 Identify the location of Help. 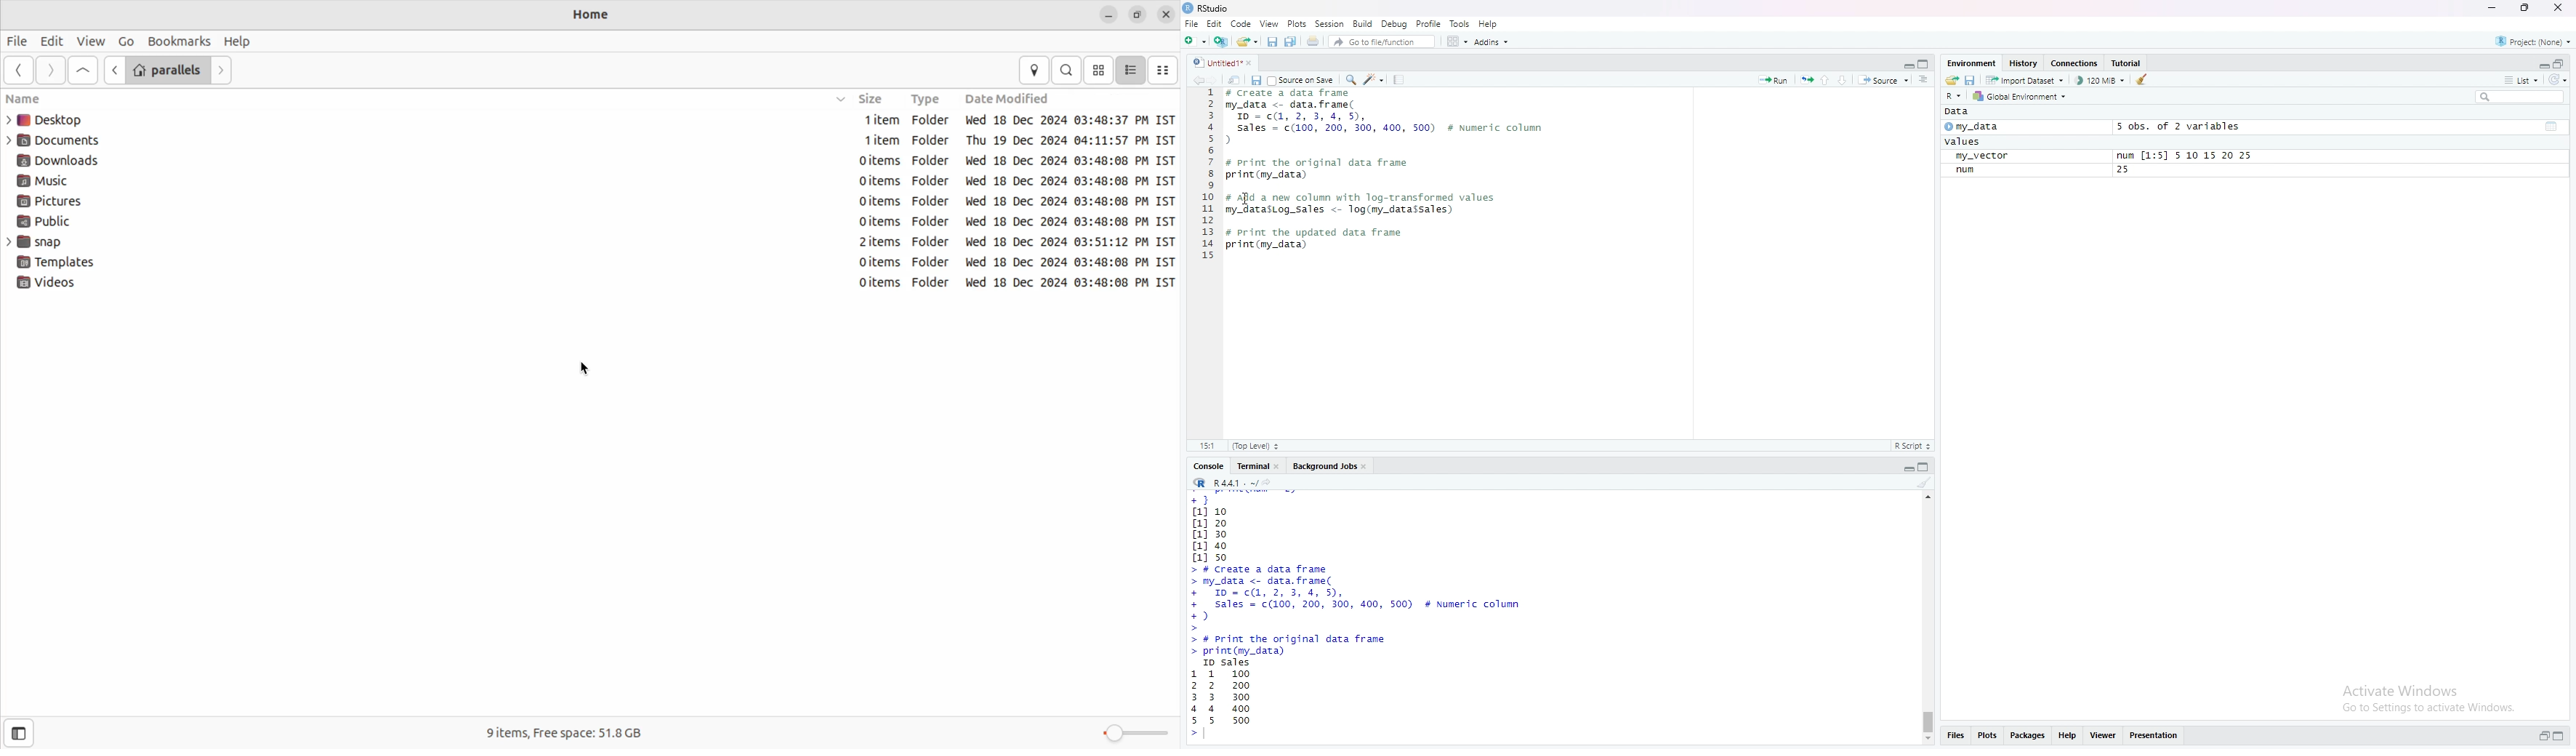
(1492, 23).